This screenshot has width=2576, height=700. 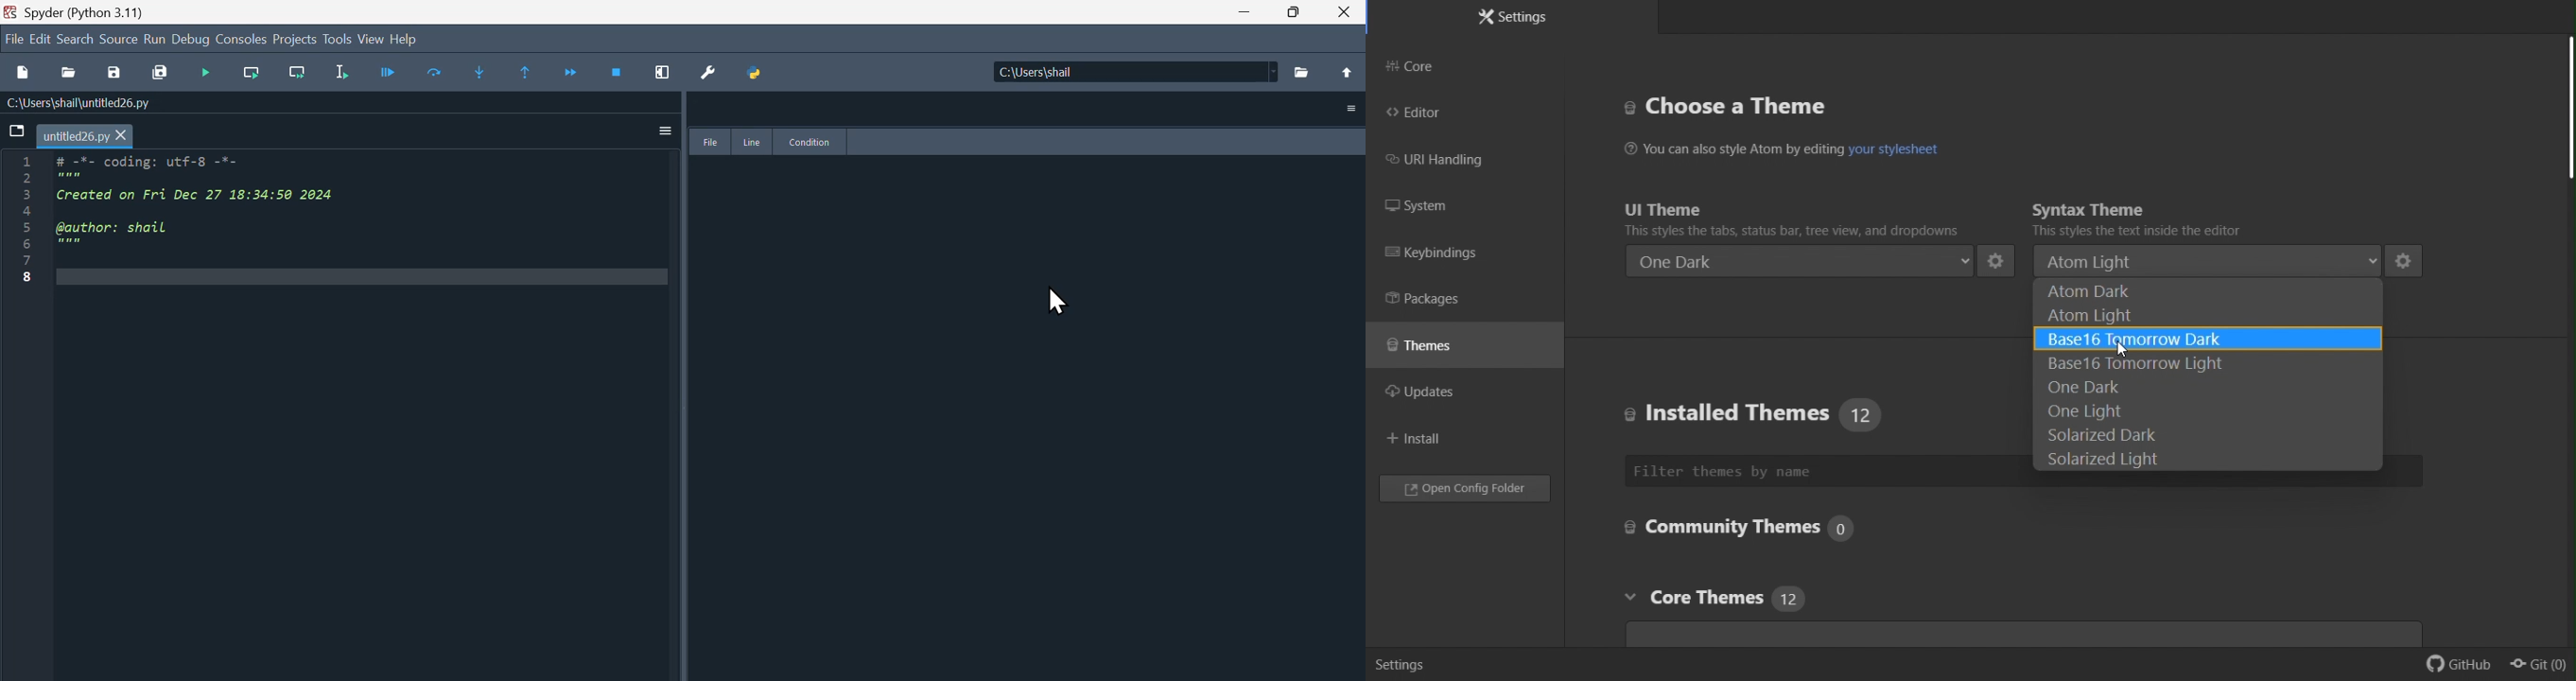 What do you see at coordinates (22, 71) in the screenshot?
I see `New file` at bounding box center [22, 71].